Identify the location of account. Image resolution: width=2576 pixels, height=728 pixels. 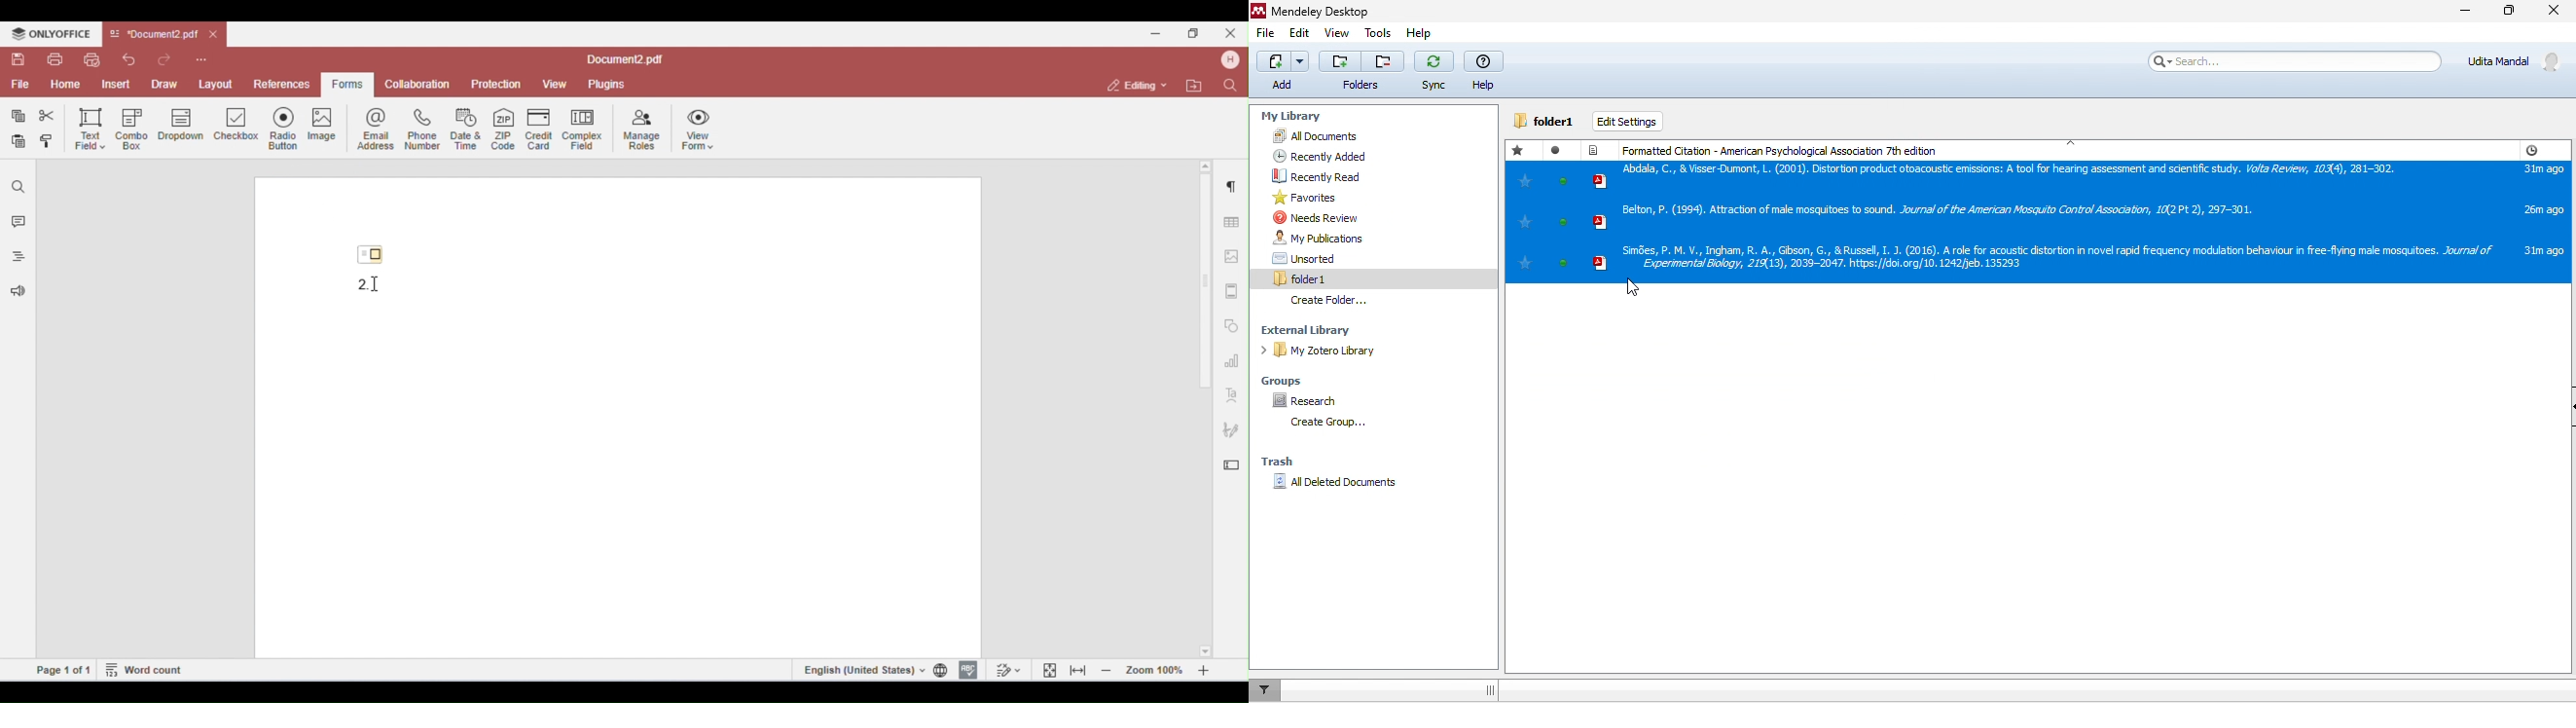
(2517, 61).